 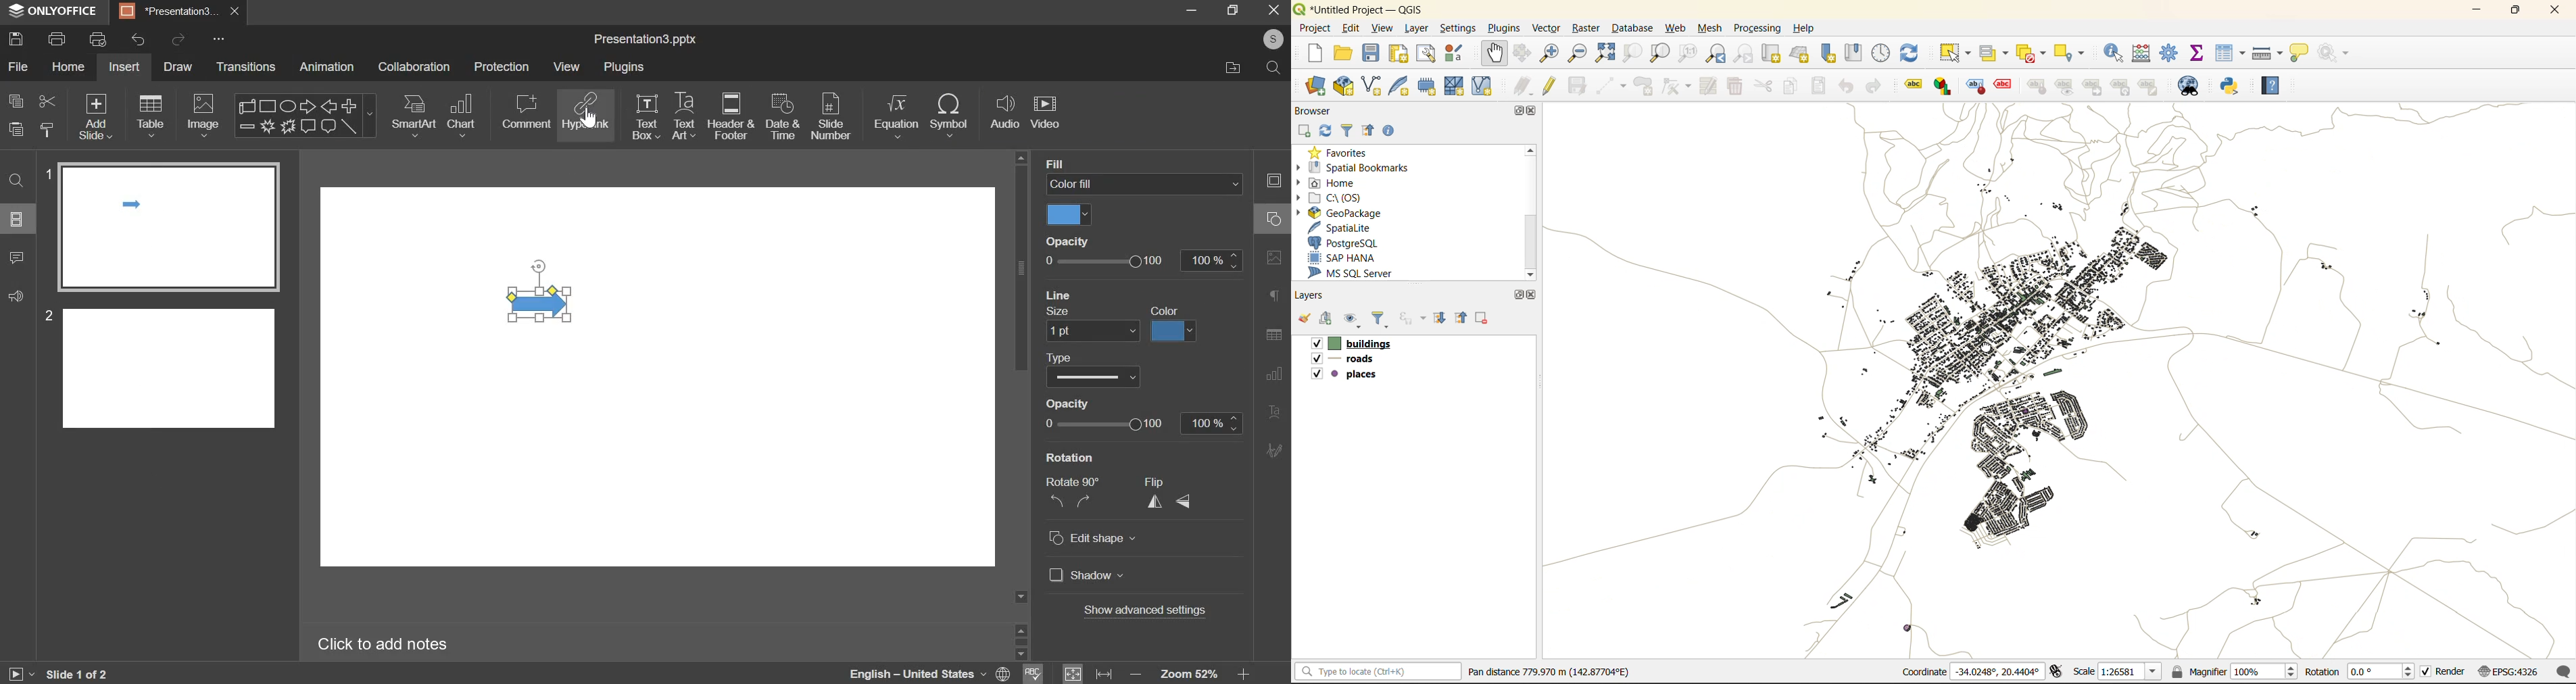 What do you see at coordinates (1389, 130) in the screenshot?
I see `enable properties` at bounding box center [1389, 130].